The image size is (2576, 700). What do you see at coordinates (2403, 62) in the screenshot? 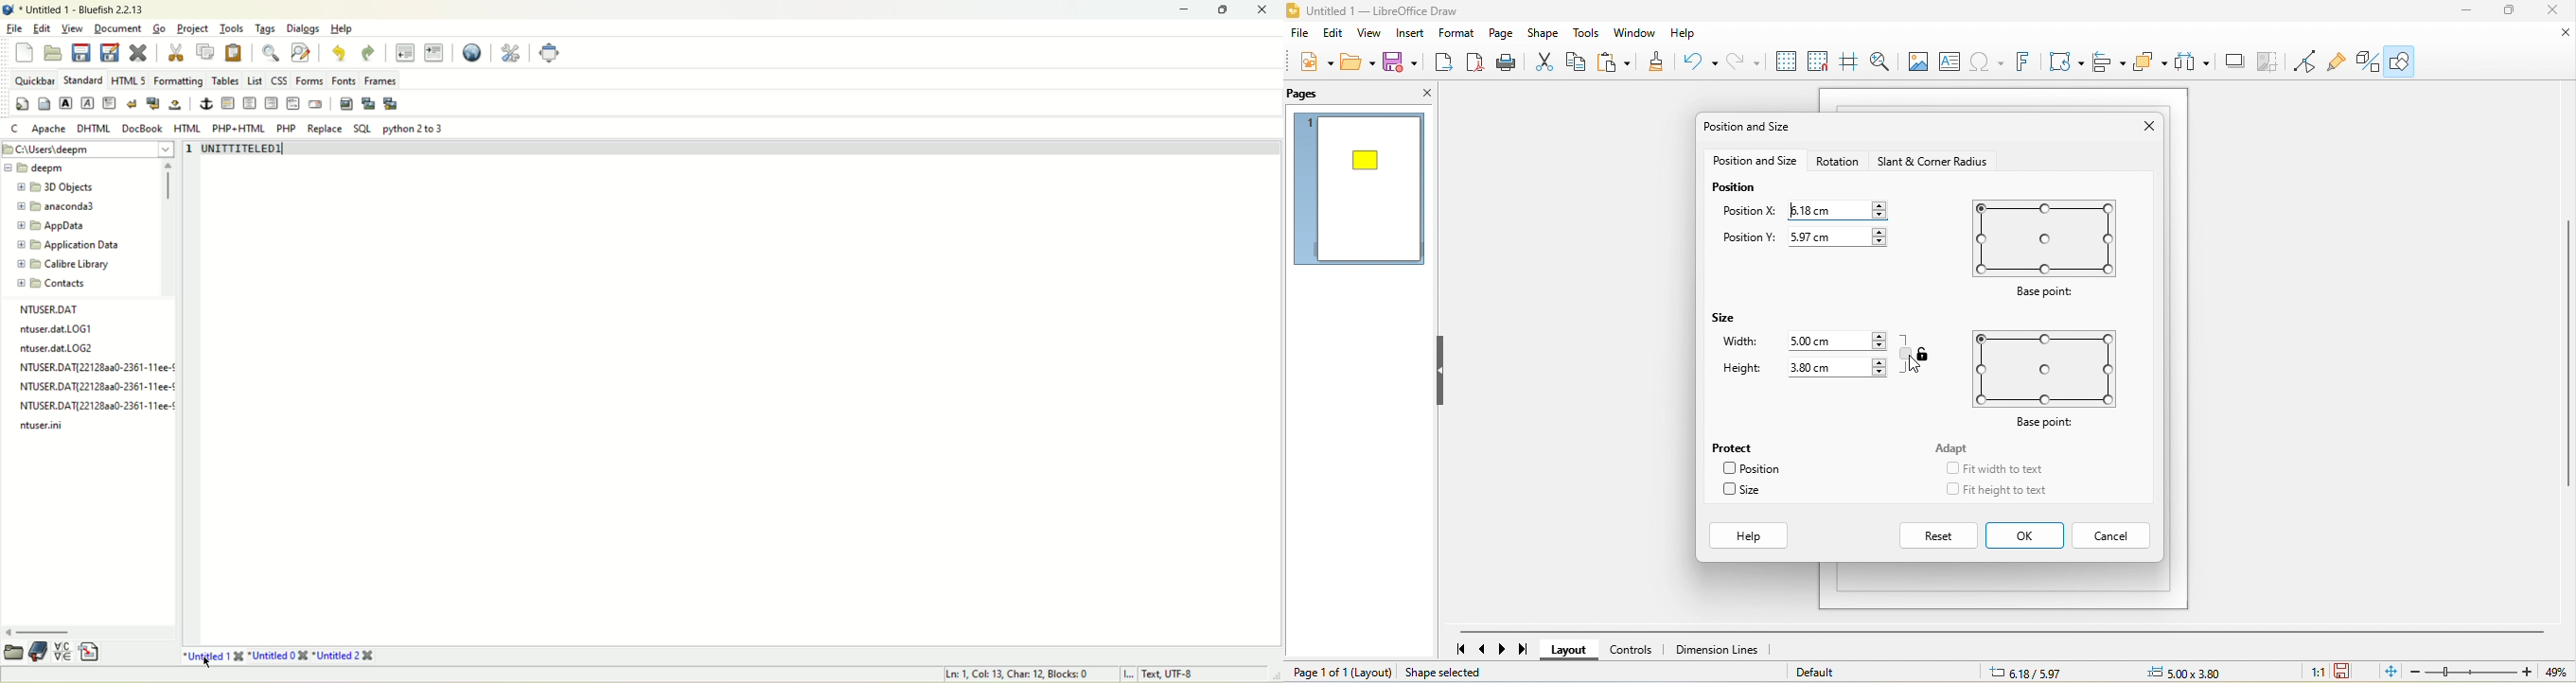
I see `show draw function` at bounding box center [2403, 62].